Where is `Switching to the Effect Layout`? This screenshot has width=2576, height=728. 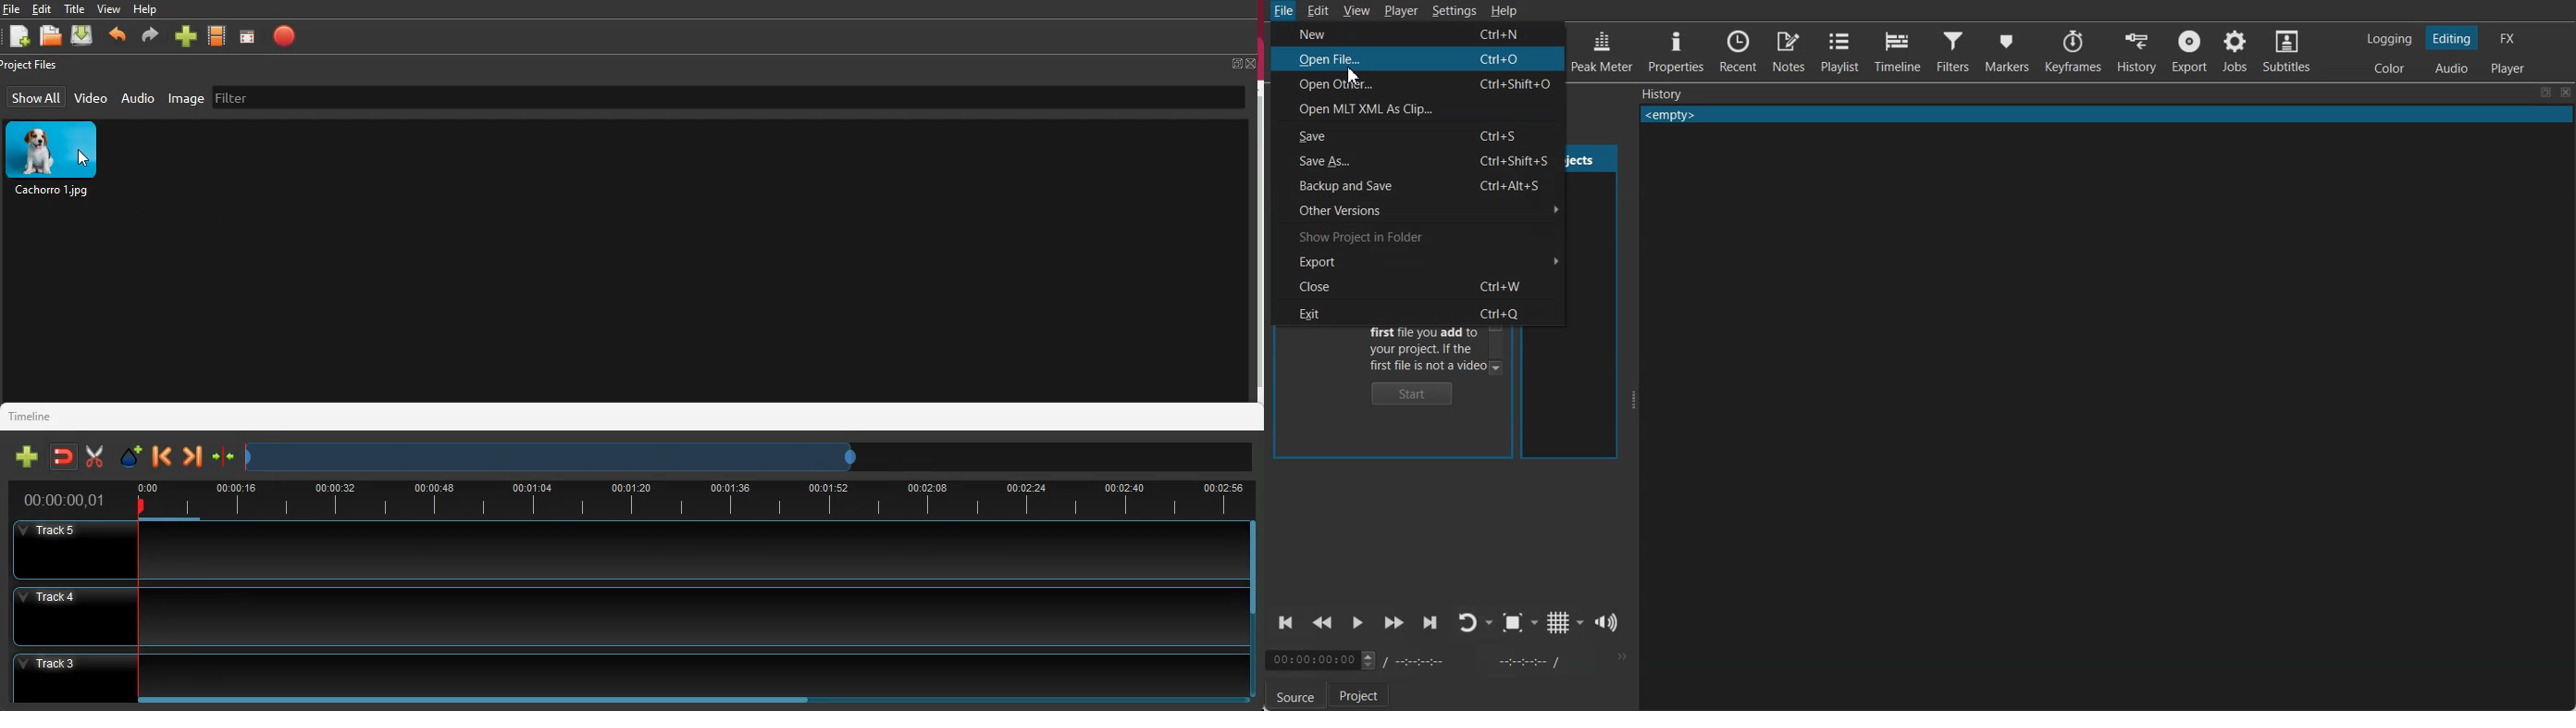
Switching to the Effect Layout is located at coordinates (2507, 37).